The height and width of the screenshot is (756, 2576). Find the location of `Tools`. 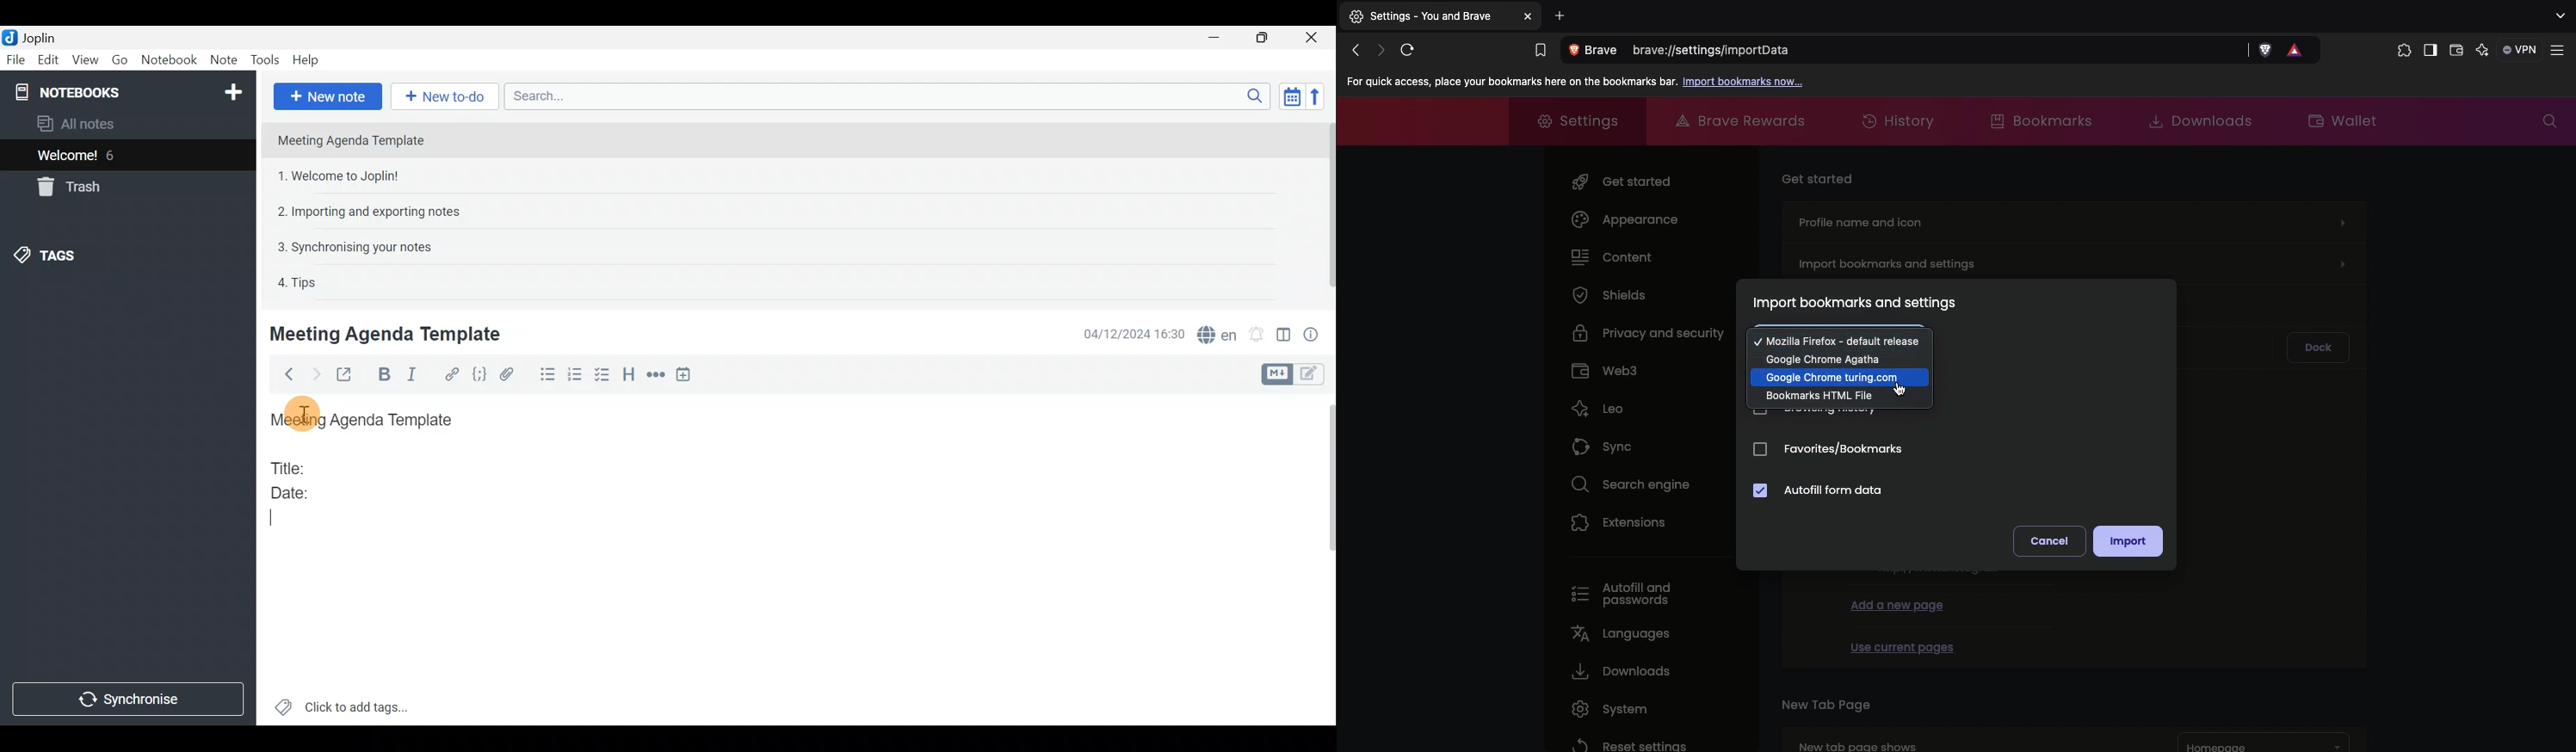

Tools is located at coordinates (264, 58).